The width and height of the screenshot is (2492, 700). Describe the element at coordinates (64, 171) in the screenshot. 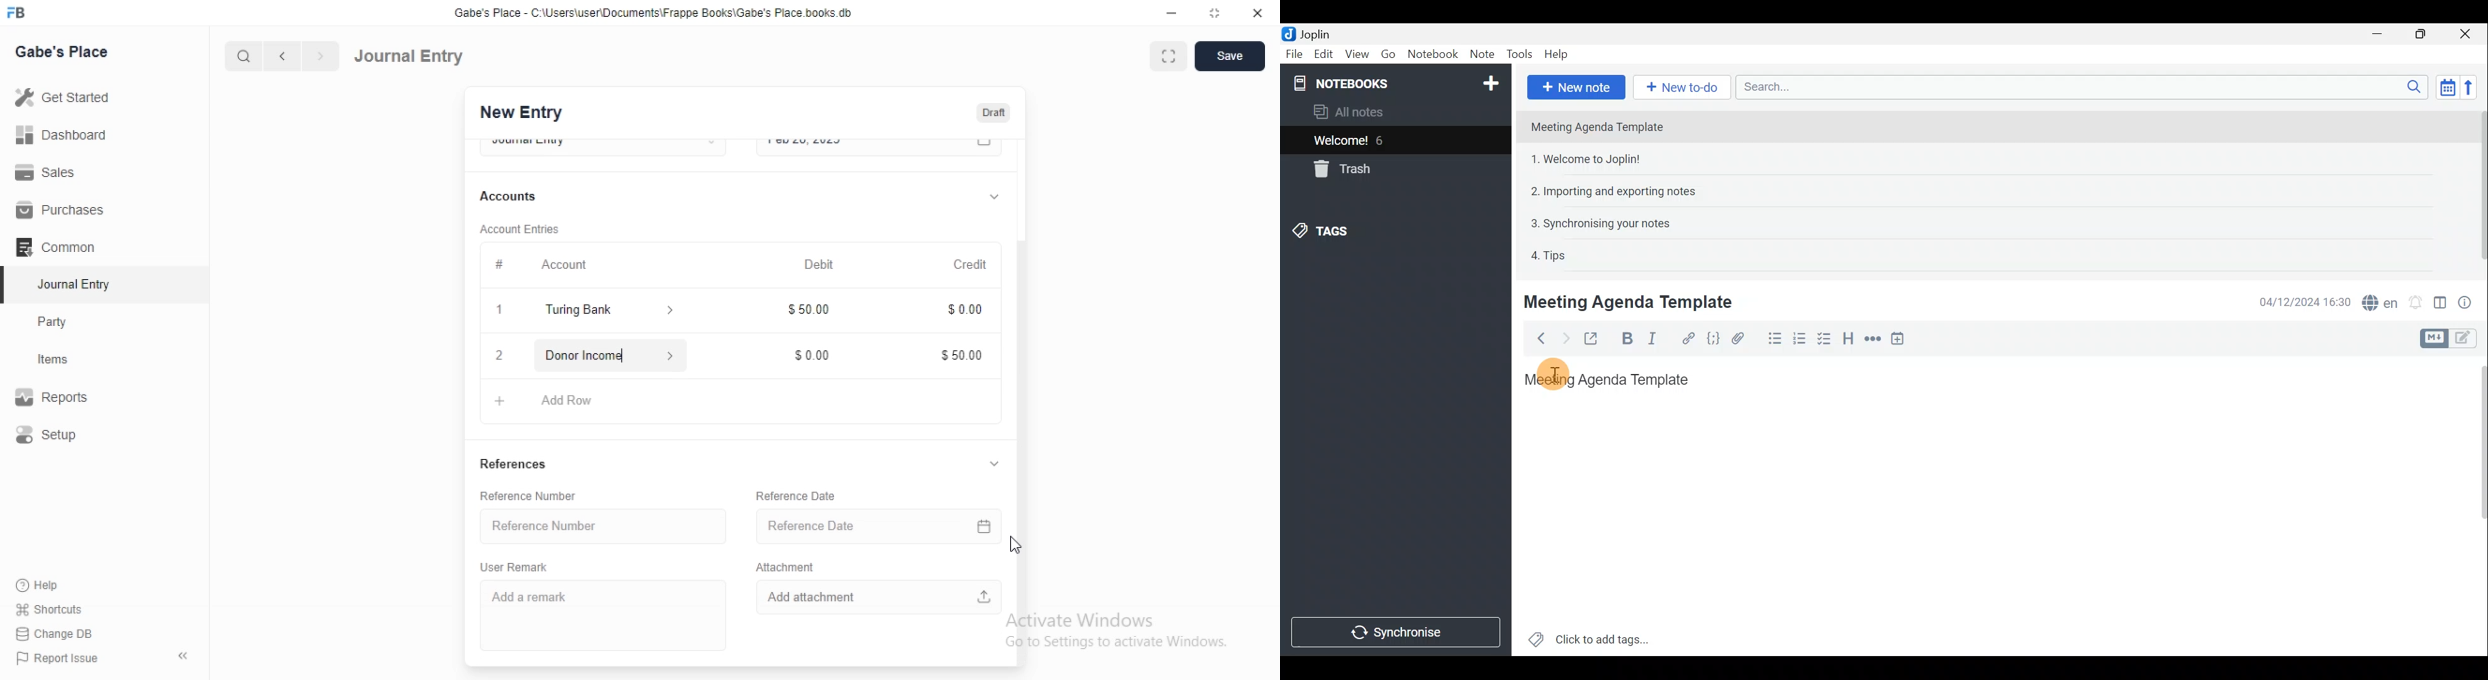

I see `Sales` at that location.